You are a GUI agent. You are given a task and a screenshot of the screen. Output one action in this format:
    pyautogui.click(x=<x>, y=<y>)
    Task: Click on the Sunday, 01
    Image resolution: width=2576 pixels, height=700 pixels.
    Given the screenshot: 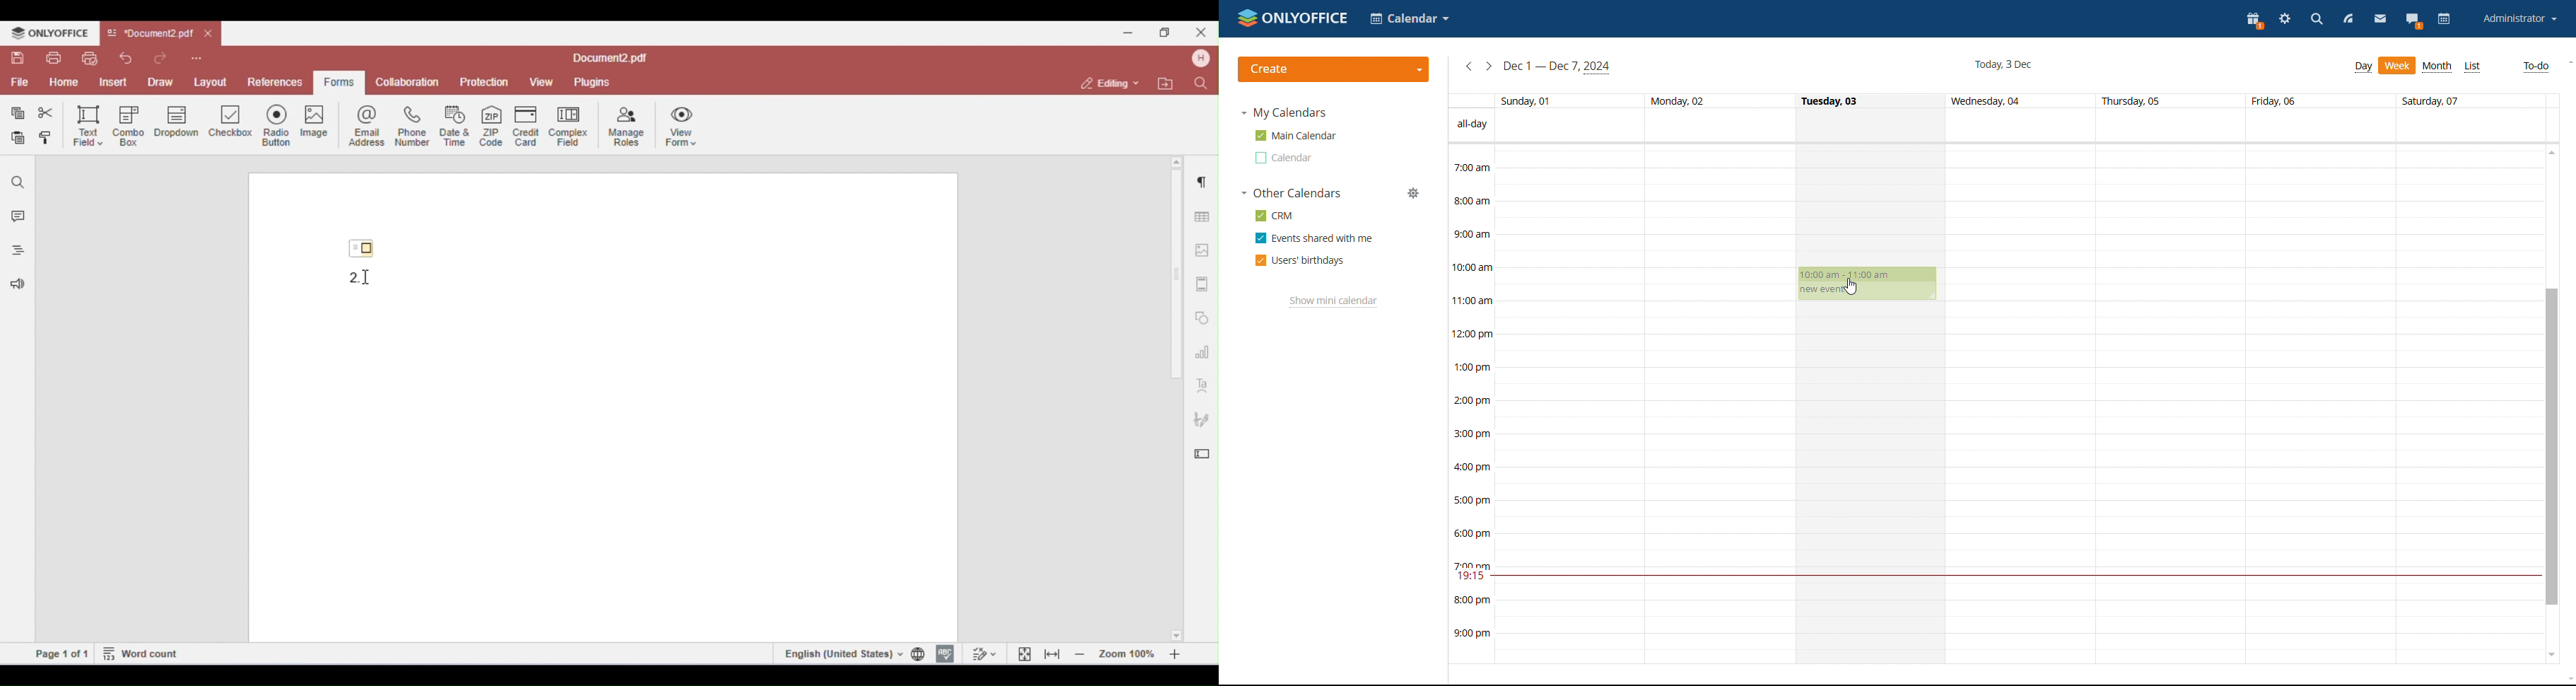 What is the action you would take?
    pyautogui.click(x=1528, y=100)
    